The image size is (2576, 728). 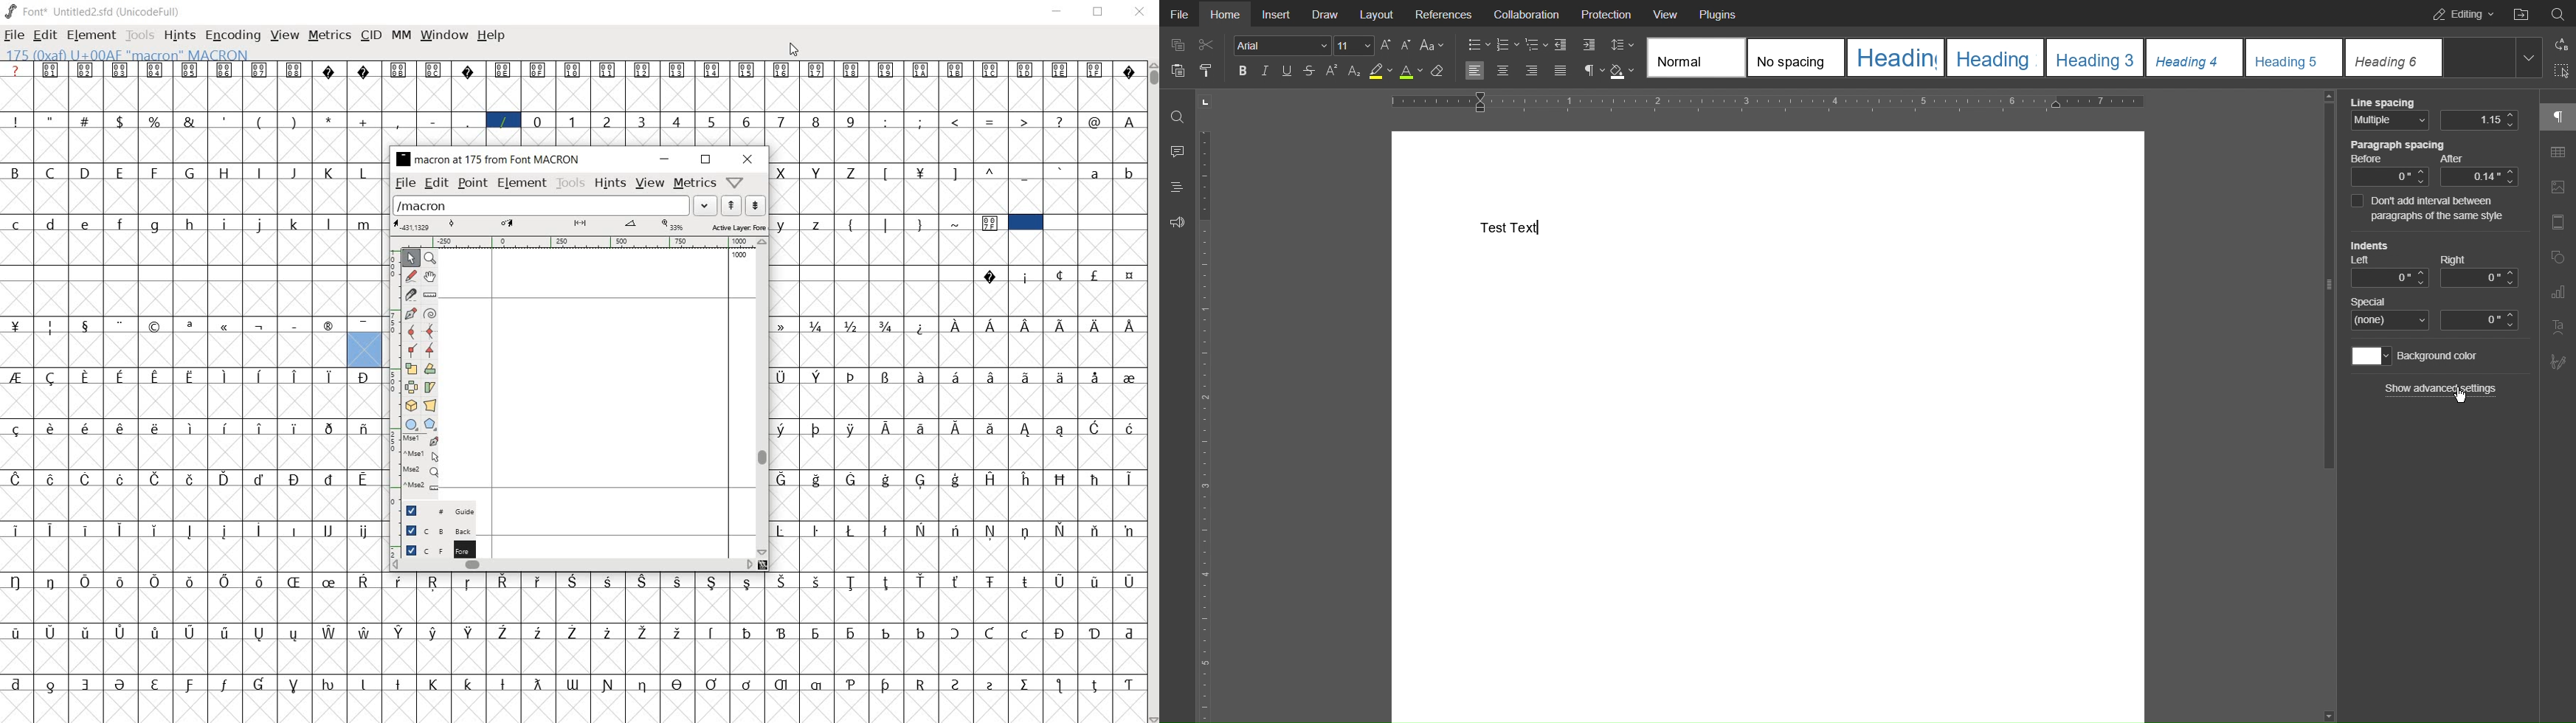 I want to click on Symbol, so click(x=852, y=325).